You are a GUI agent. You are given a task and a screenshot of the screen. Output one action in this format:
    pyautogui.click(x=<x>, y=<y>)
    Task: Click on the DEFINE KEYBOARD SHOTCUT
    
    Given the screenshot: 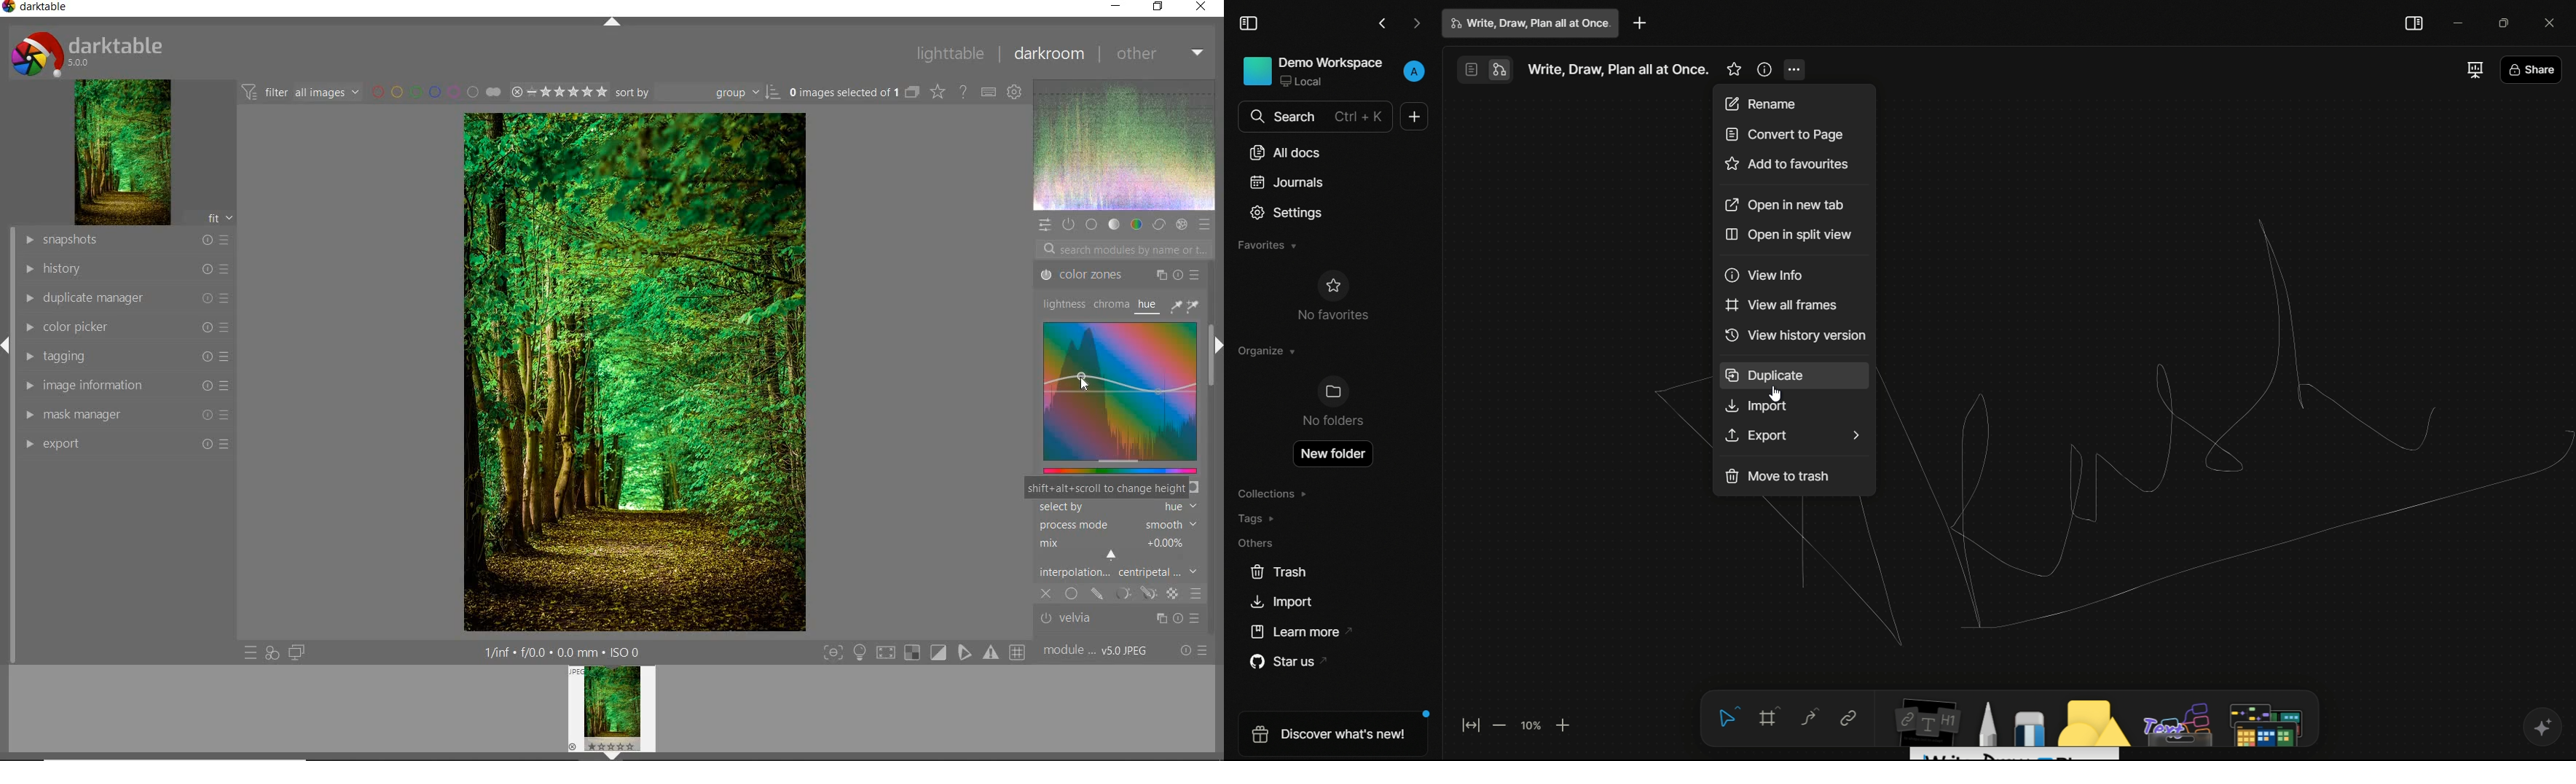 What is the action you would take?
    pyautogui.click(x=989, y=91)
    